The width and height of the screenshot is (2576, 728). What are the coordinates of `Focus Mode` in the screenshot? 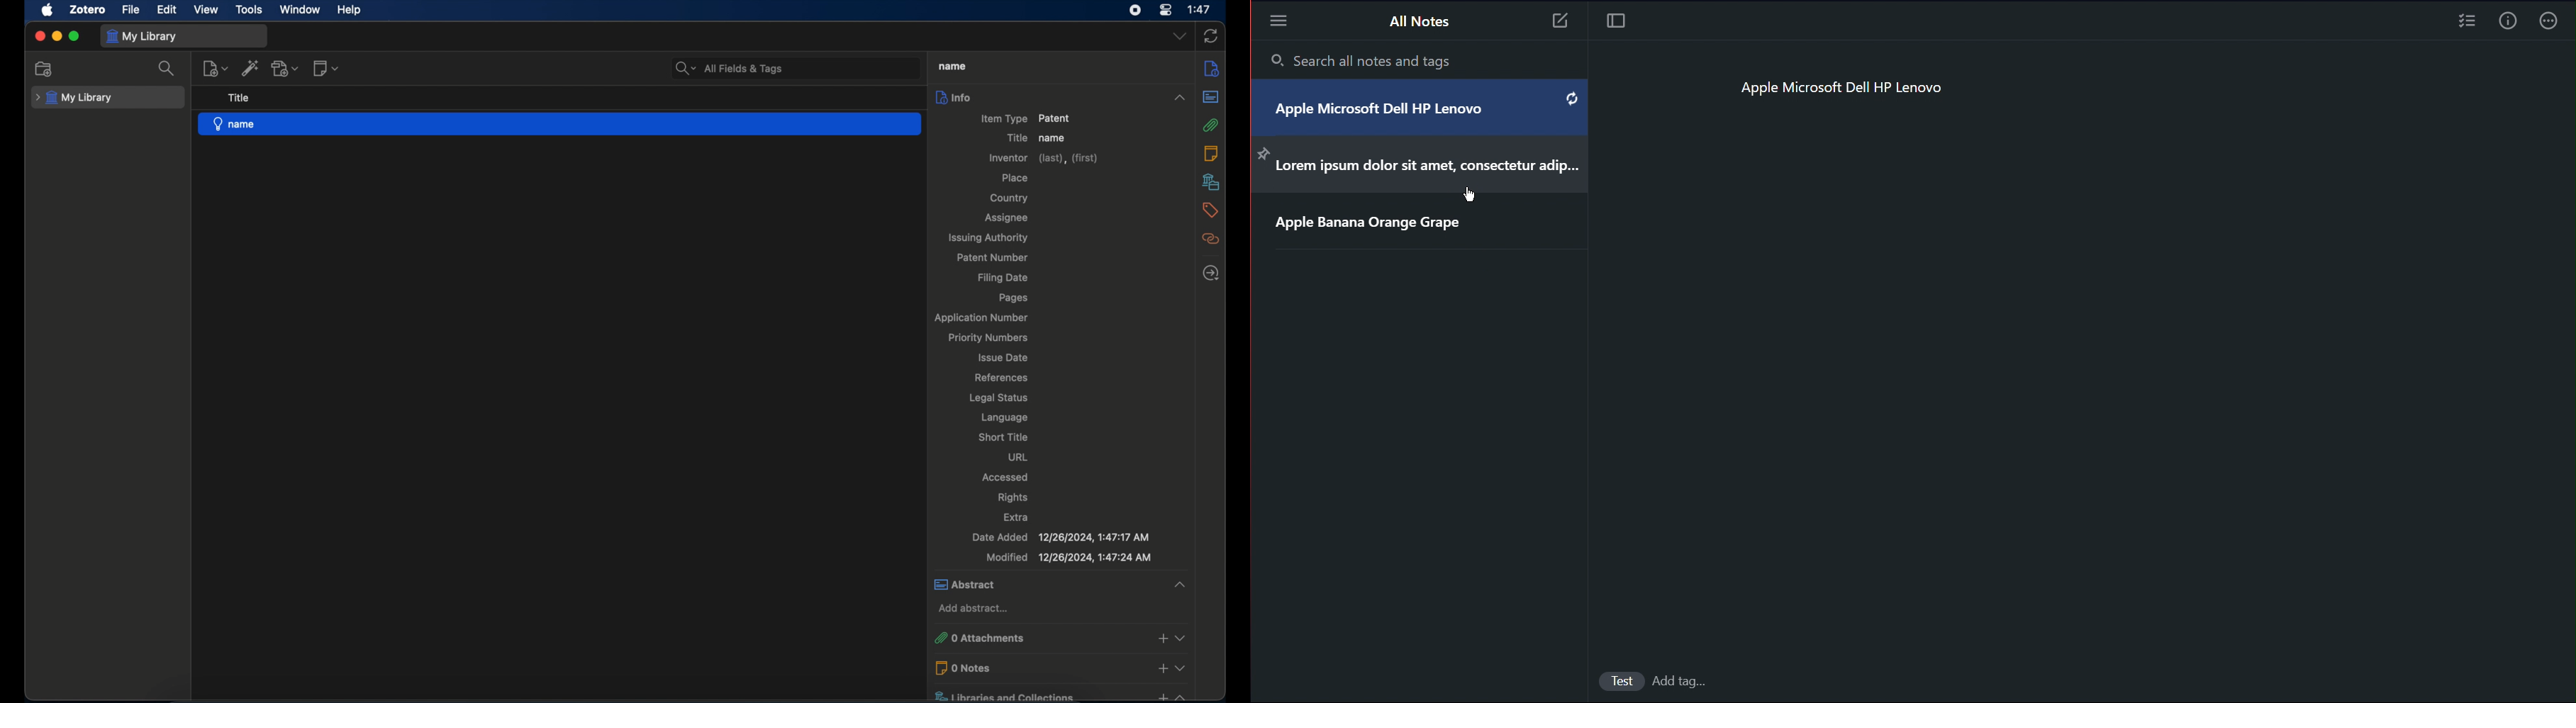 It's located at (1617, 21).